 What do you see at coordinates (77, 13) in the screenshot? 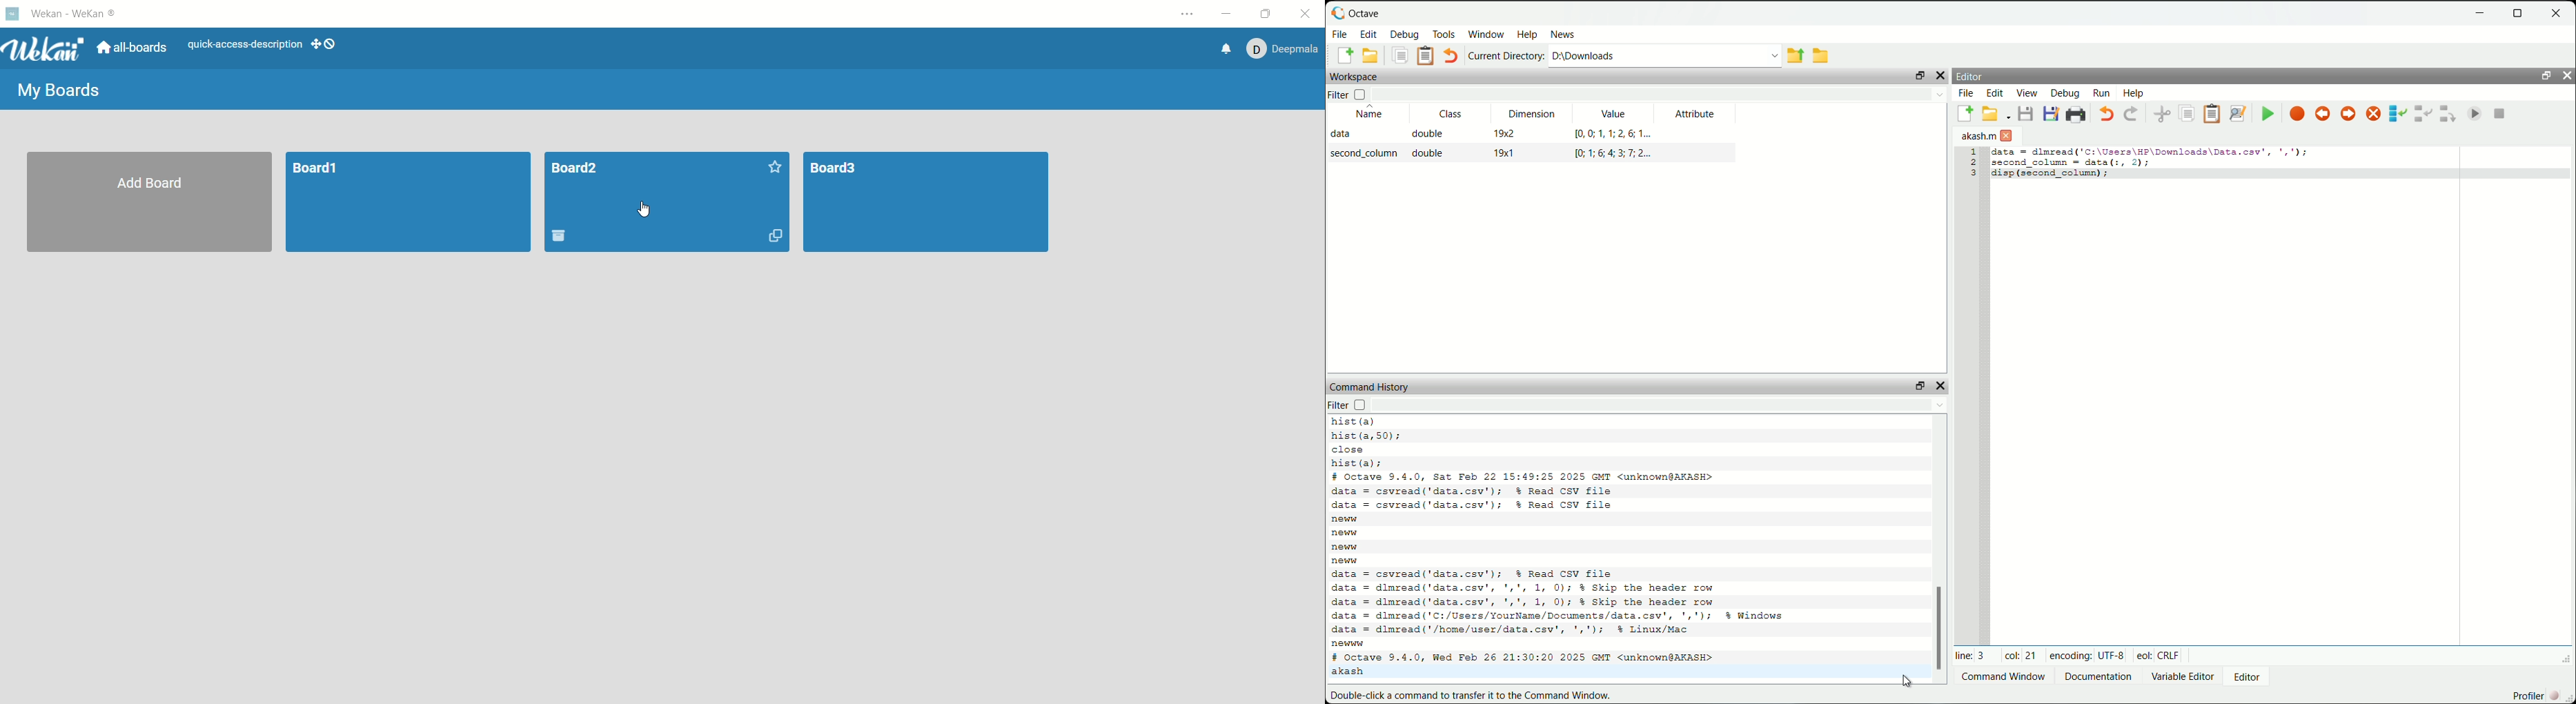
I see `wekan-wekan` at bounding box center [77, 13].